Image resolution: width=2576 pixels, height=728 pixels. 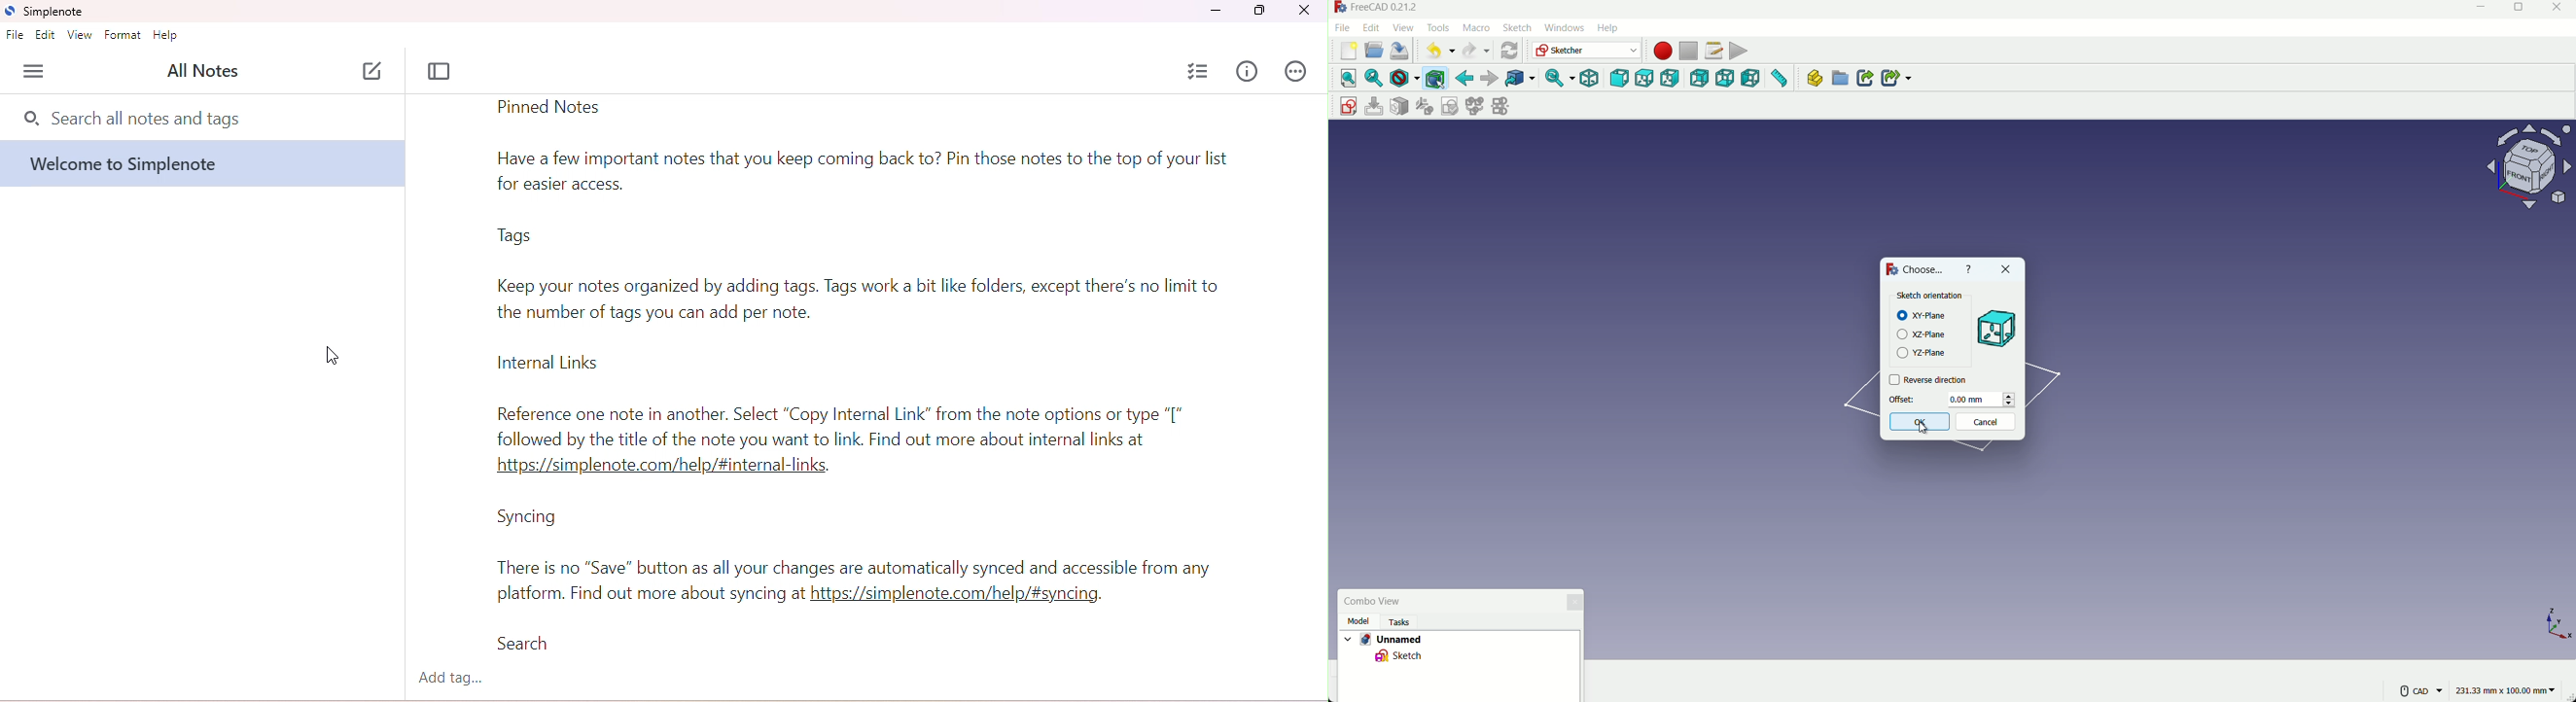 What do you see at coordinates (1923, 428) in the screenshot?
I see `Cursor` at bounding box center [1923, 428].